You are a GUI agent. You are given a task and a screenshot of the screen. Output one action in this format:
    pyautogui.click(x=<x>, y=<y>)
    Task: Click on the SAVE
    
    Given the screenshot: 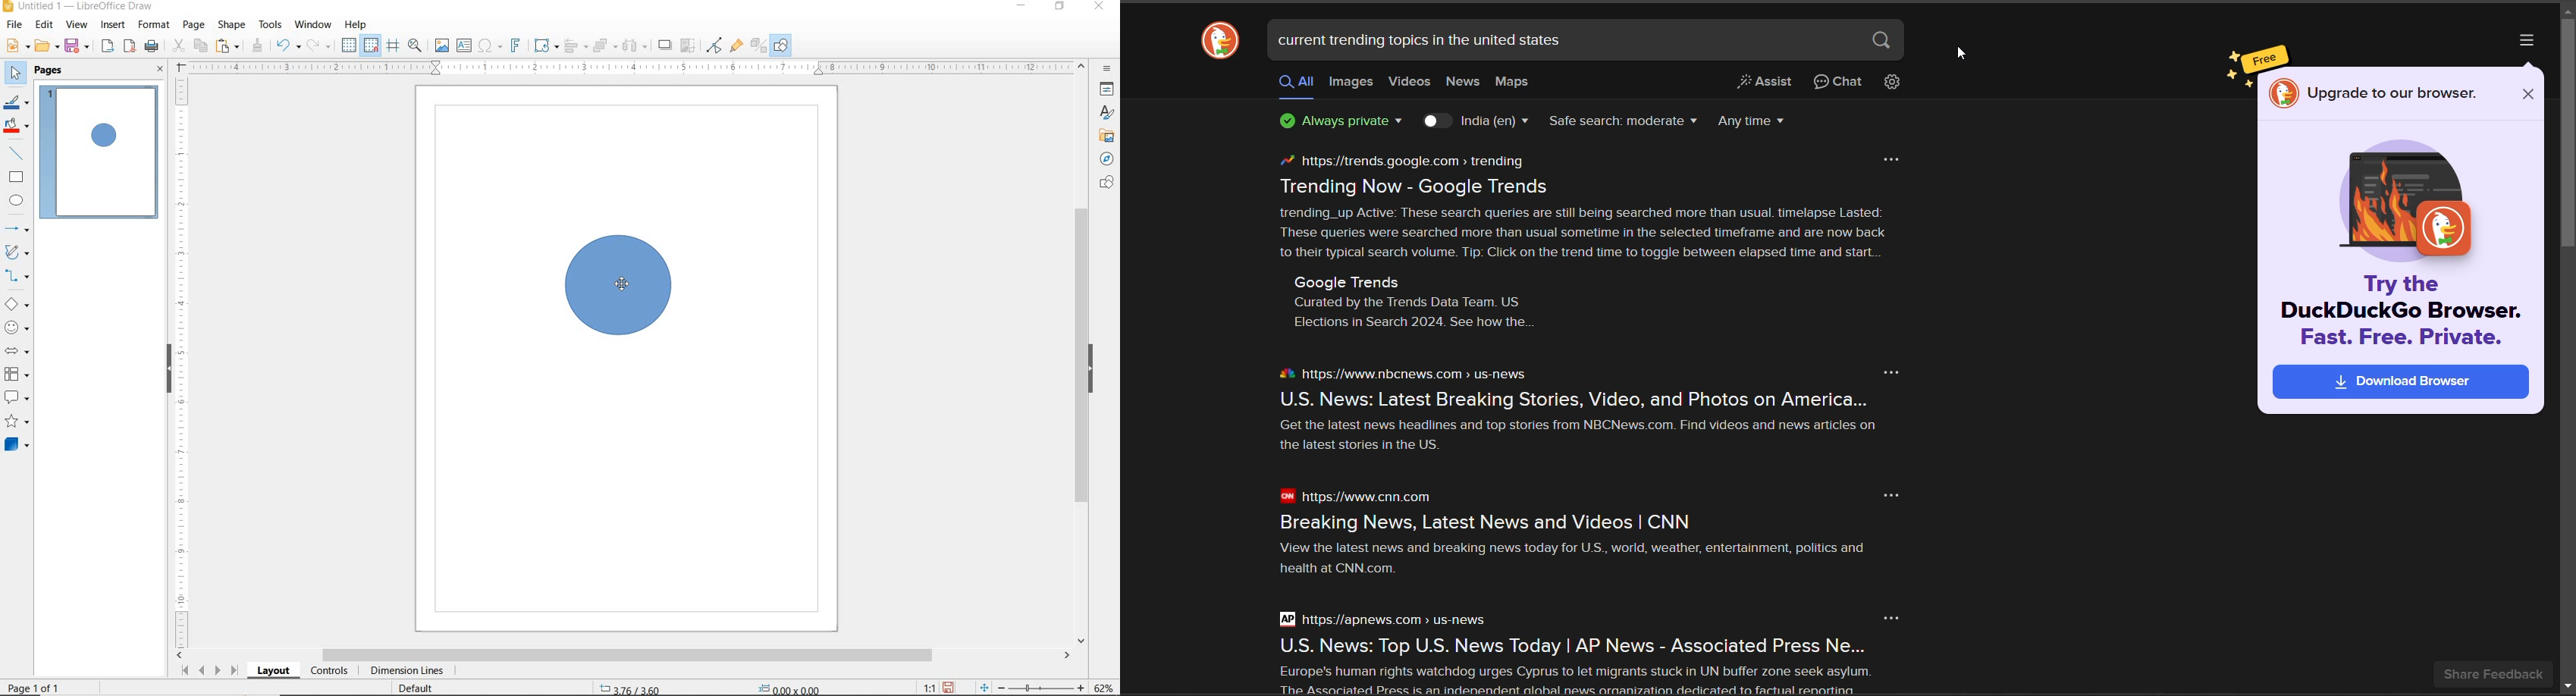 What is the action you would take?
    pyautogui.click(x=78, y=46)
    